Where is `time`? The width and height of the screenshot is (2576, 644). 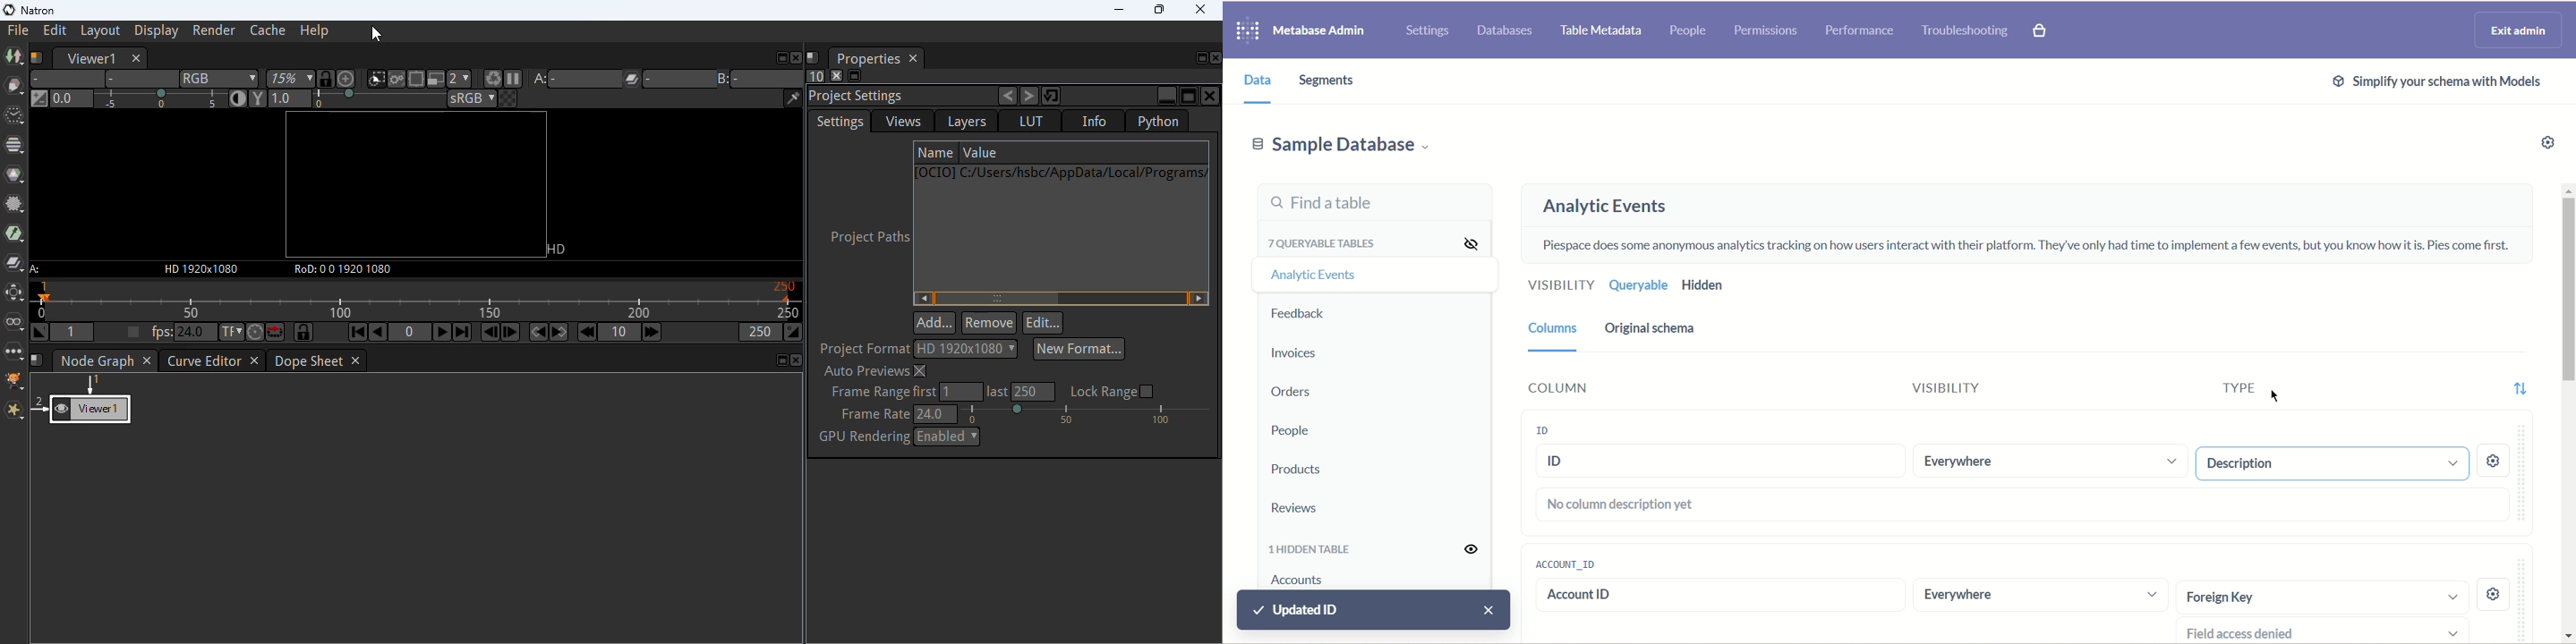
time is located at coordinates (14, 115).